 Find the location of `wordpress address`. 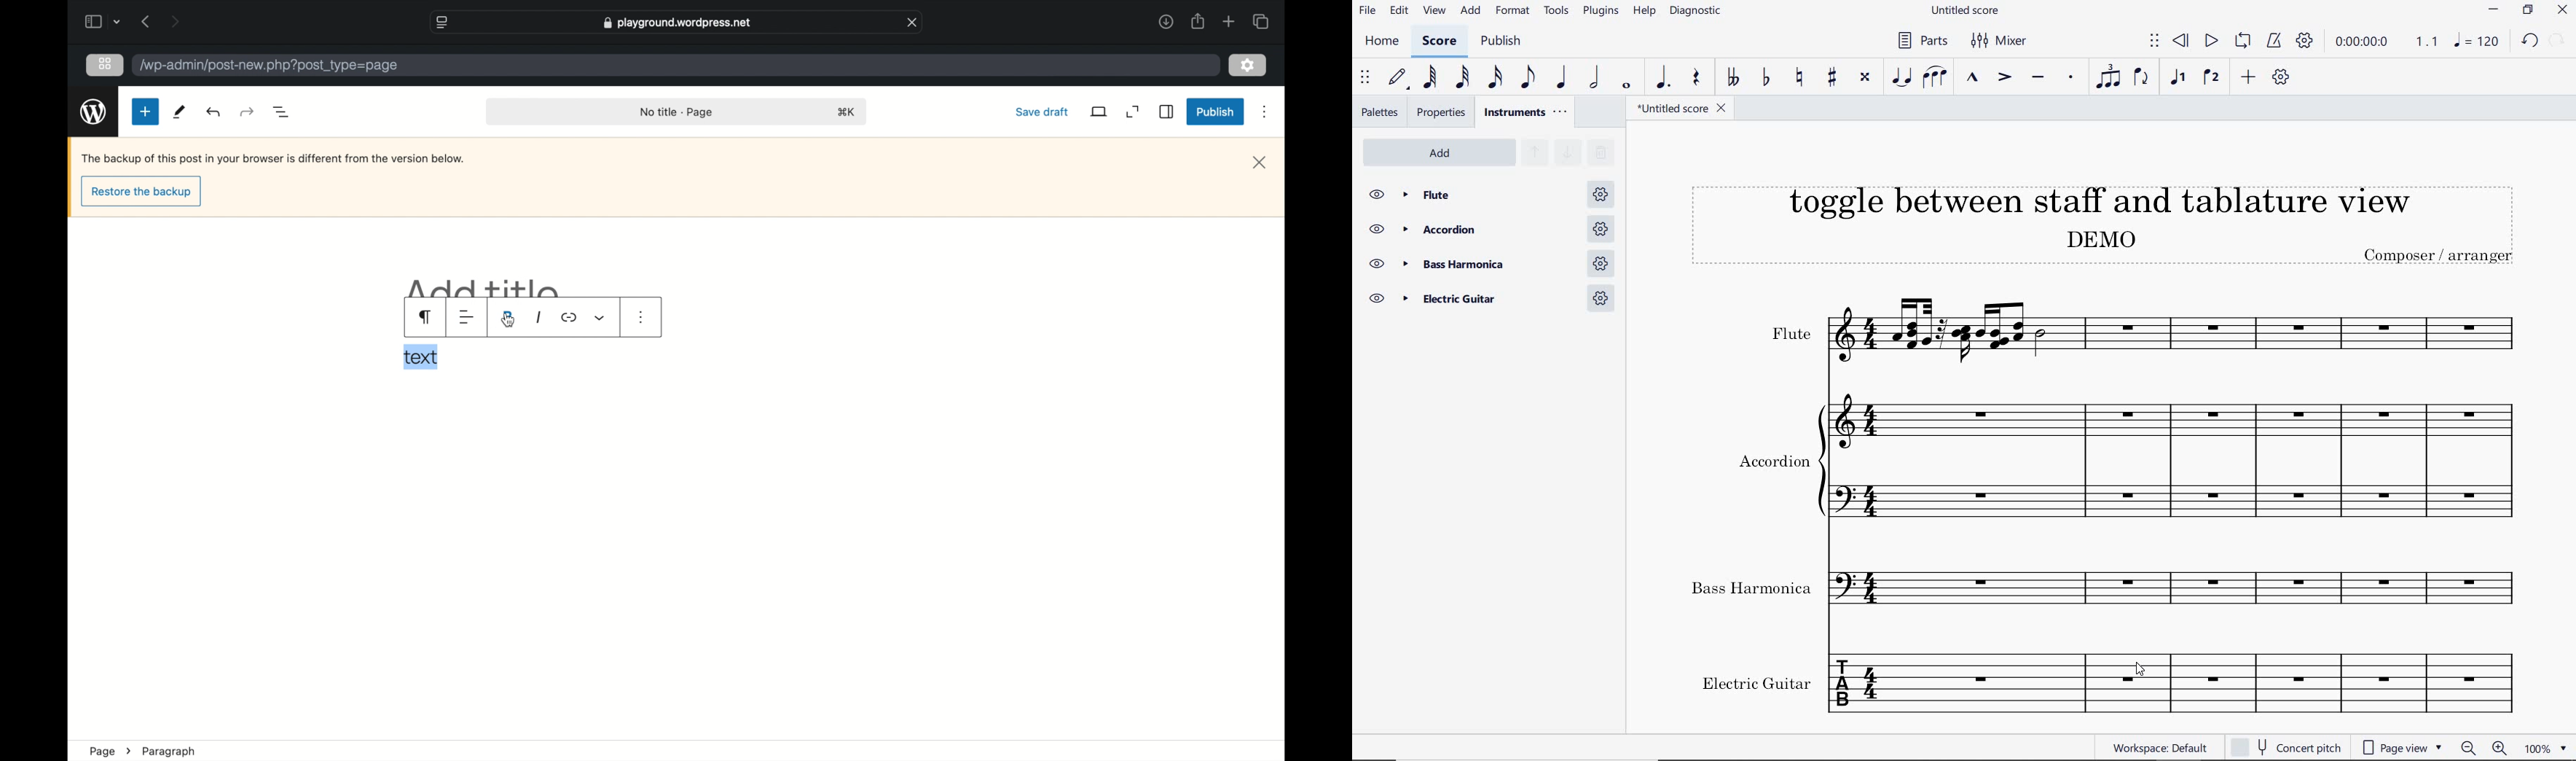

wordpress address is located at coordinates (269, 66).